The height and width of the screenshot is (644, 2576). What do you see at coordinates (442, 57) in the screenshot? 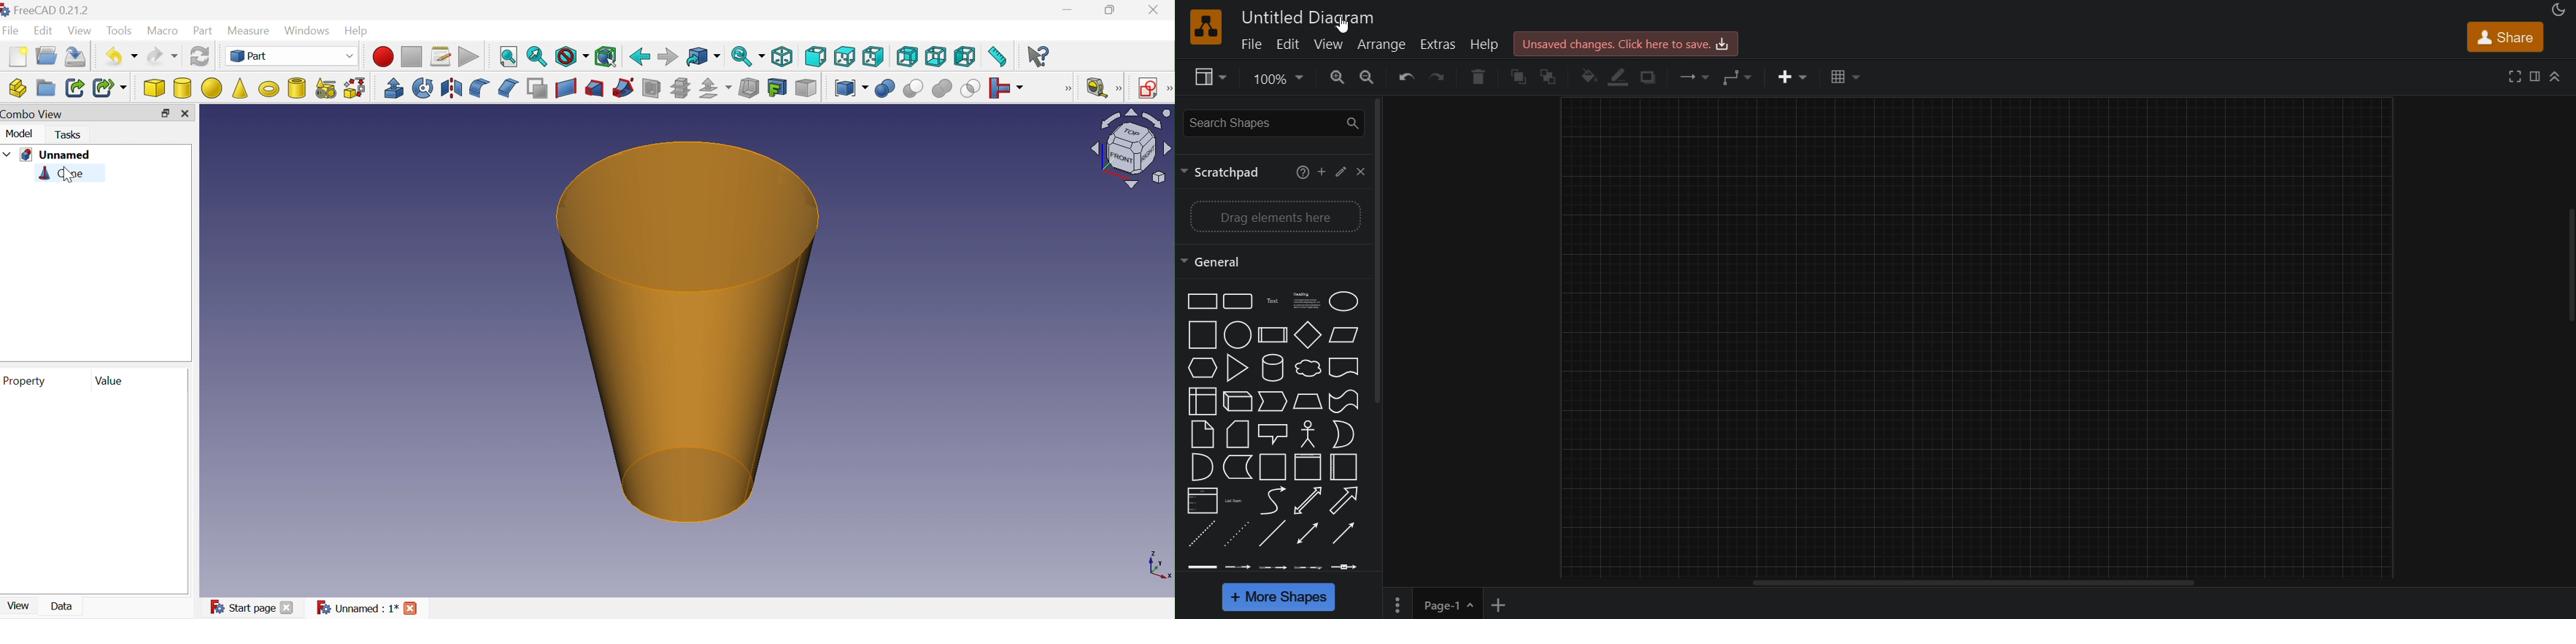
I see `Macros` at bounding box center [442, 57].